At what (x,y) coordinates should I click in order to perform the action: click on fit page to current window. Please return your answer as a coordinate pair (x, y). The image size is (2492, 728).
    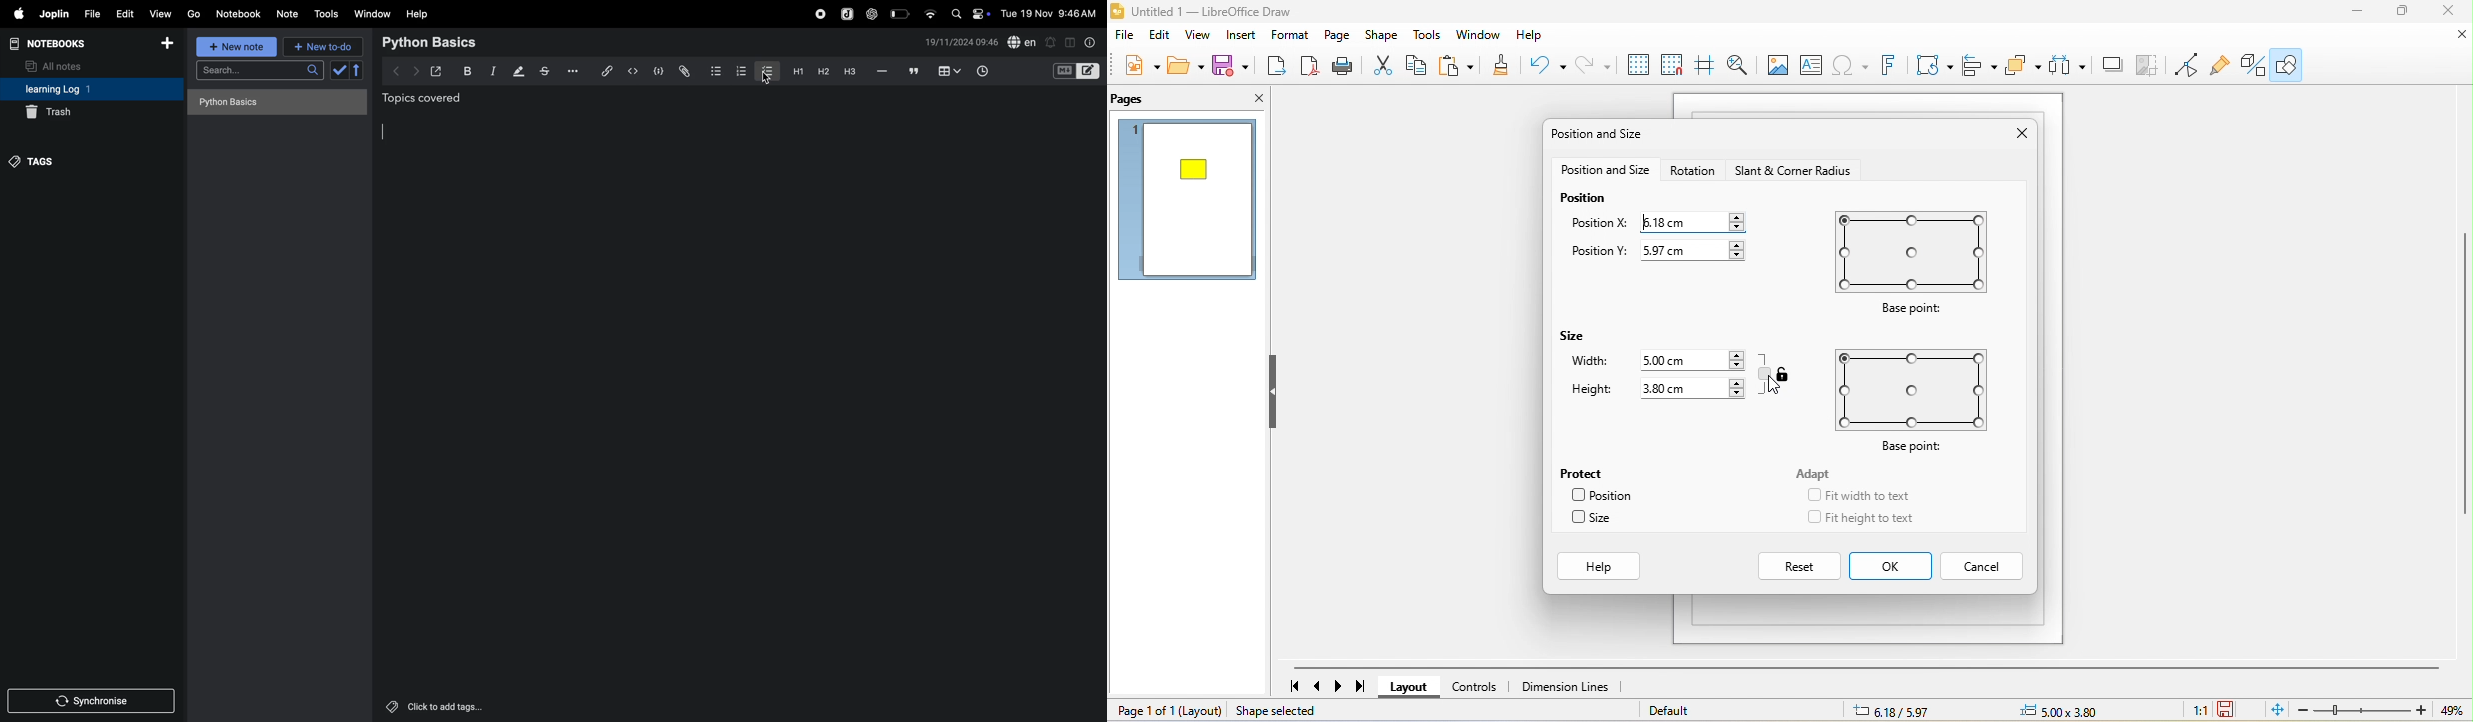
    Looking at the image, I should click on (2275, 710).